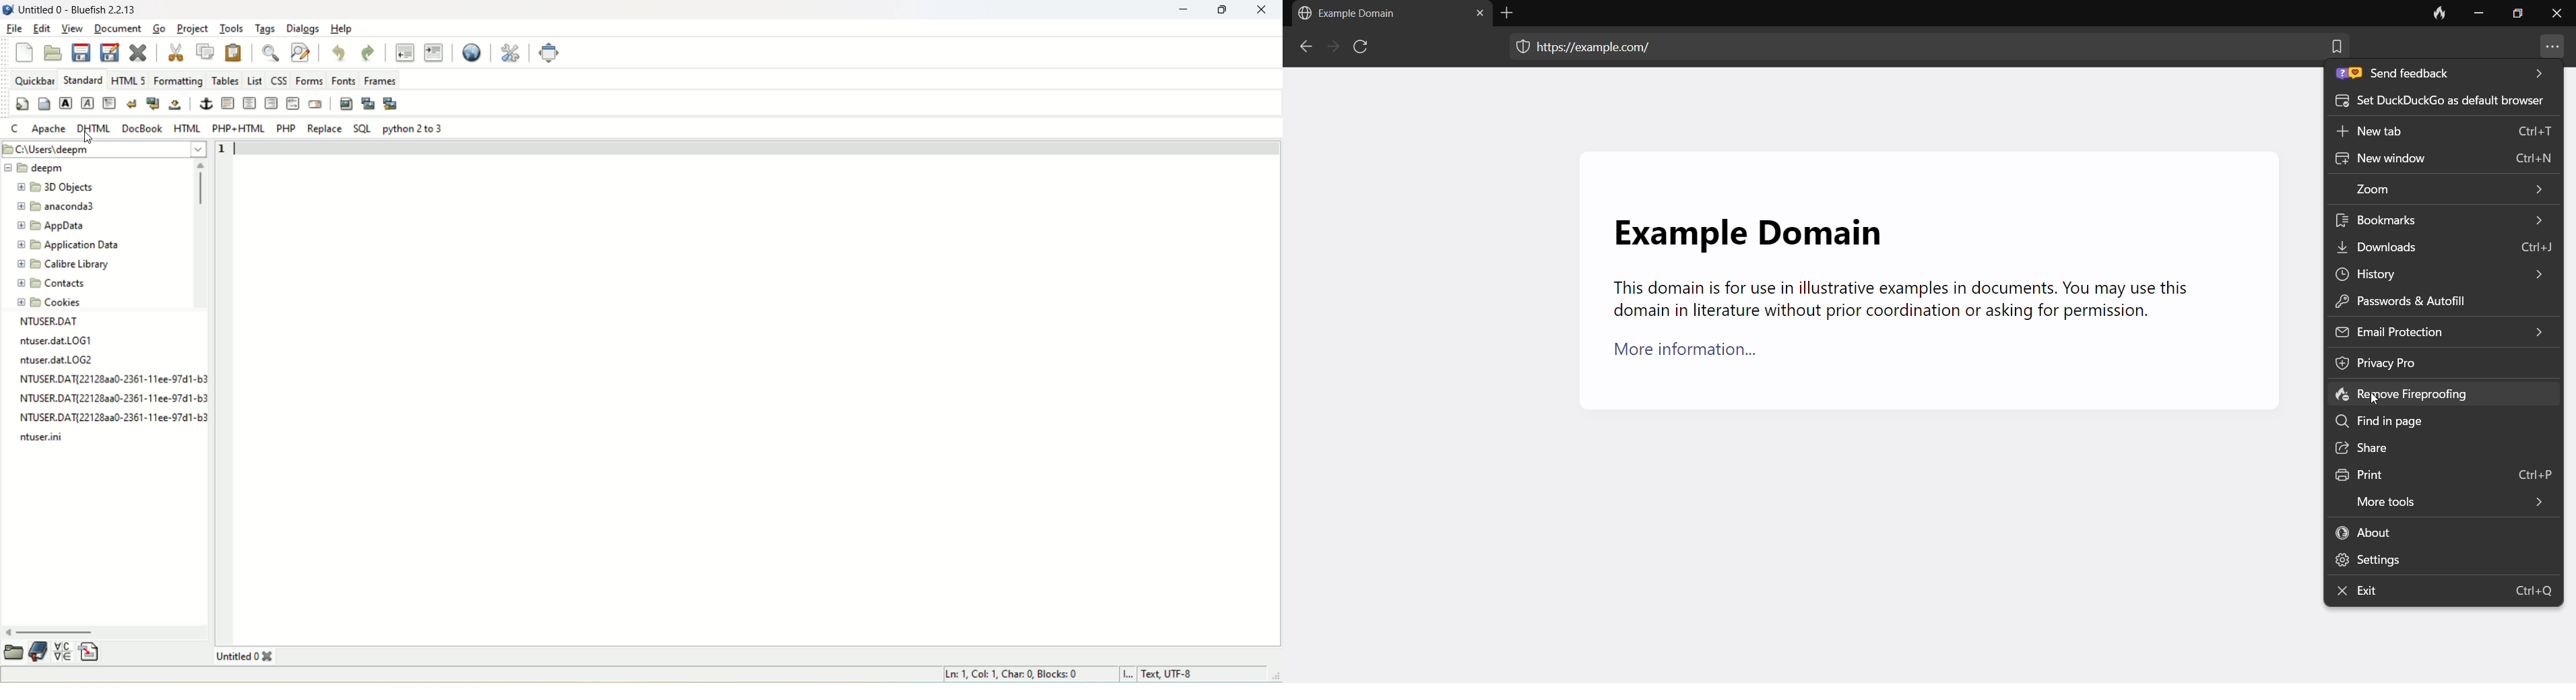 The height and width of the screenshot is (700, 2576). I want to click on dialogs, so click(302, 28).